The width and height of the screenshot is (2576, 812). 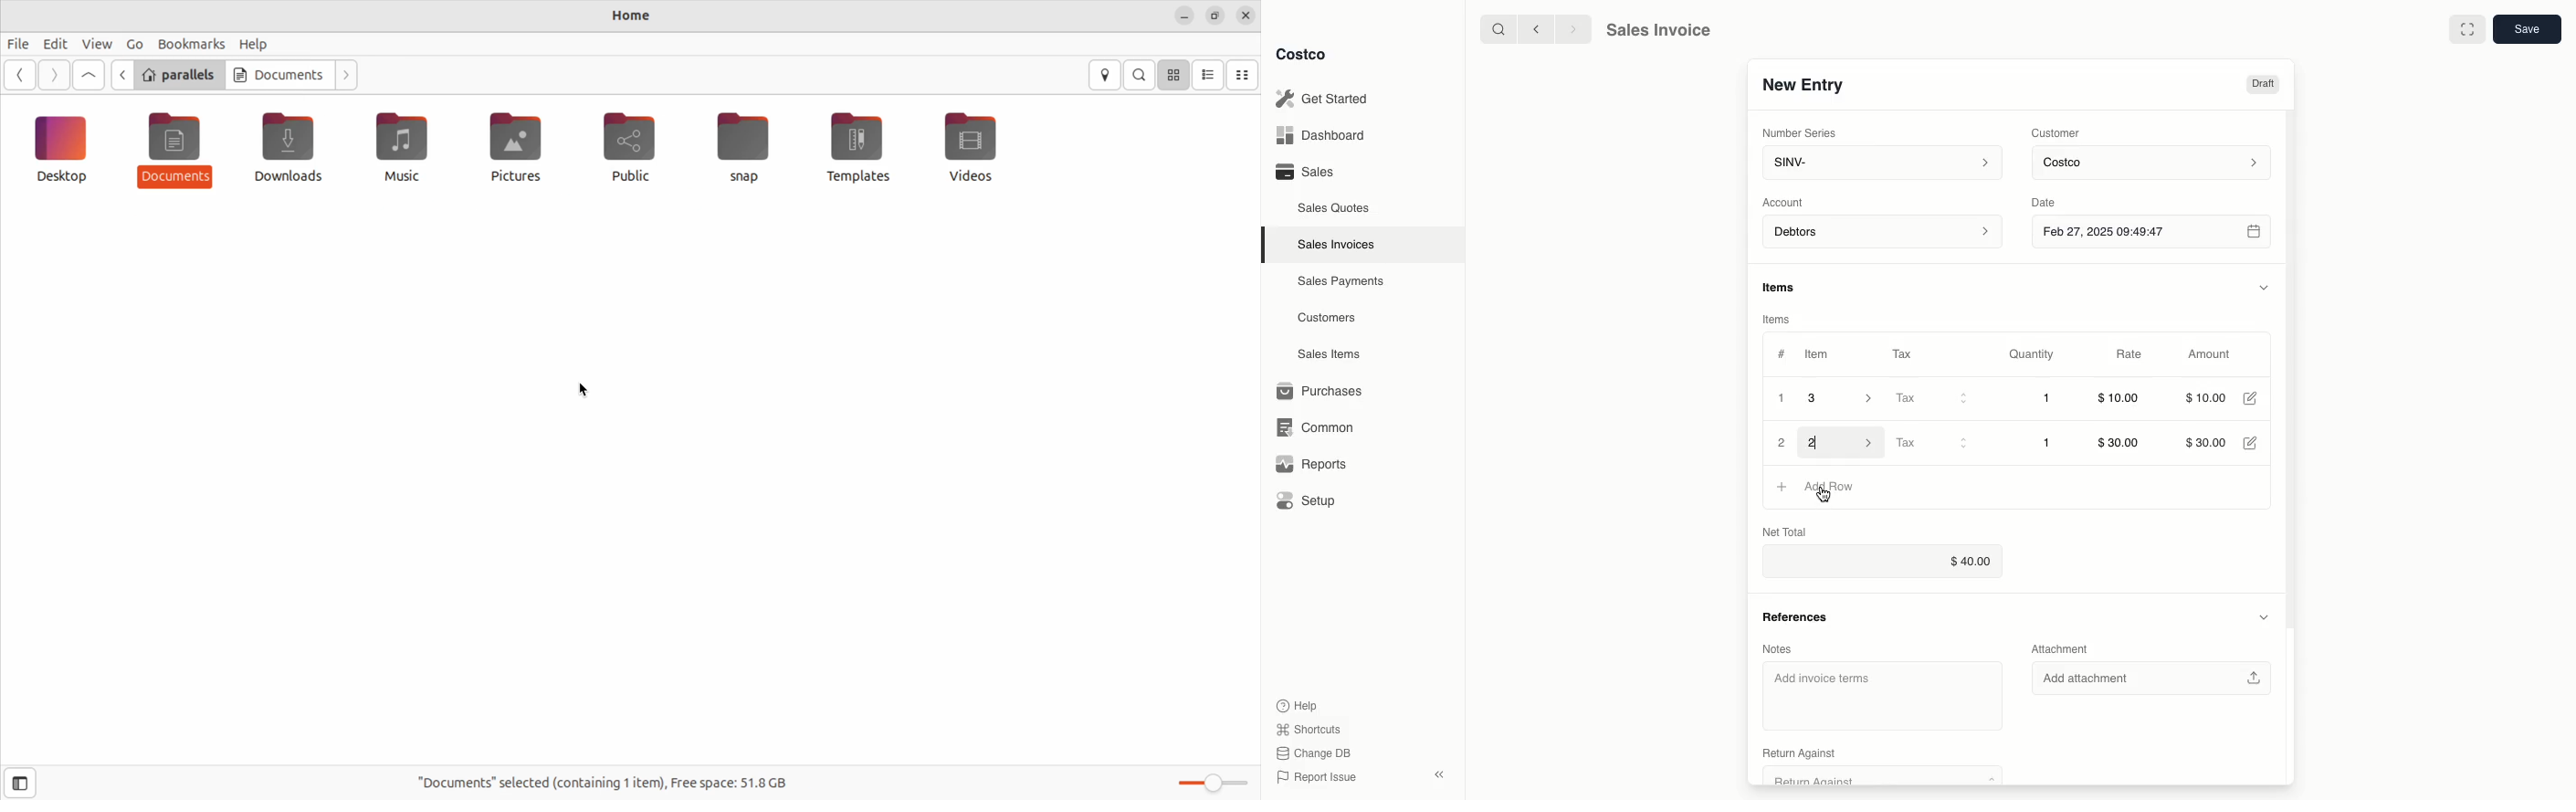 What do you see at coordinates (1801, 132) in the screenshot?
I see `Number Series` at bounding box center [1801, 132].